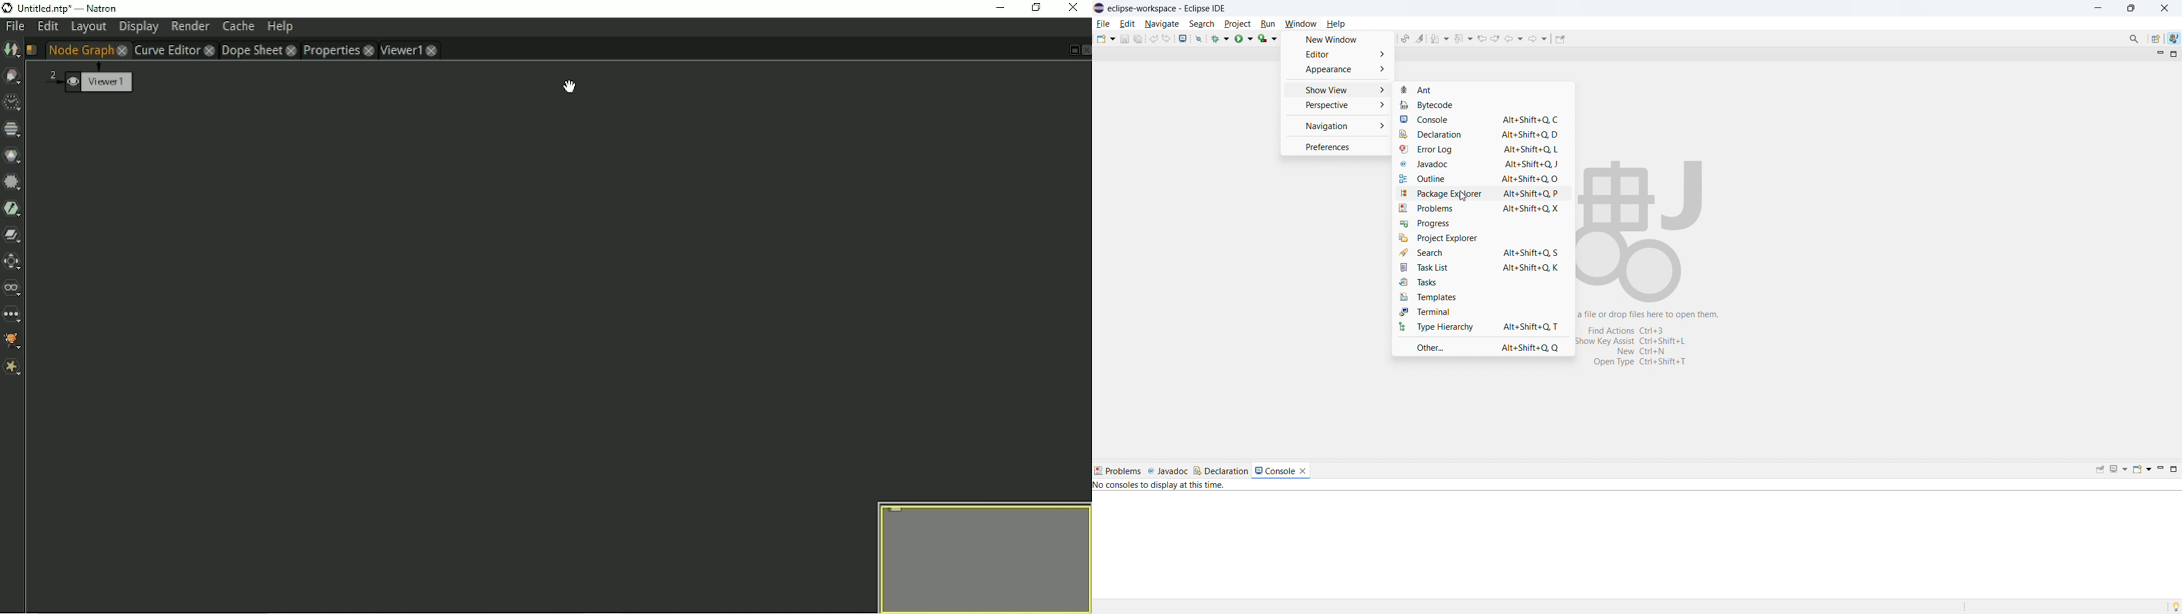 Image resolution: width=2184 pixels, height=616 pixels. What do you see at coordinates (1483, 89) in the screenshot?
I see `ant` at bounding box center [1483, 89].